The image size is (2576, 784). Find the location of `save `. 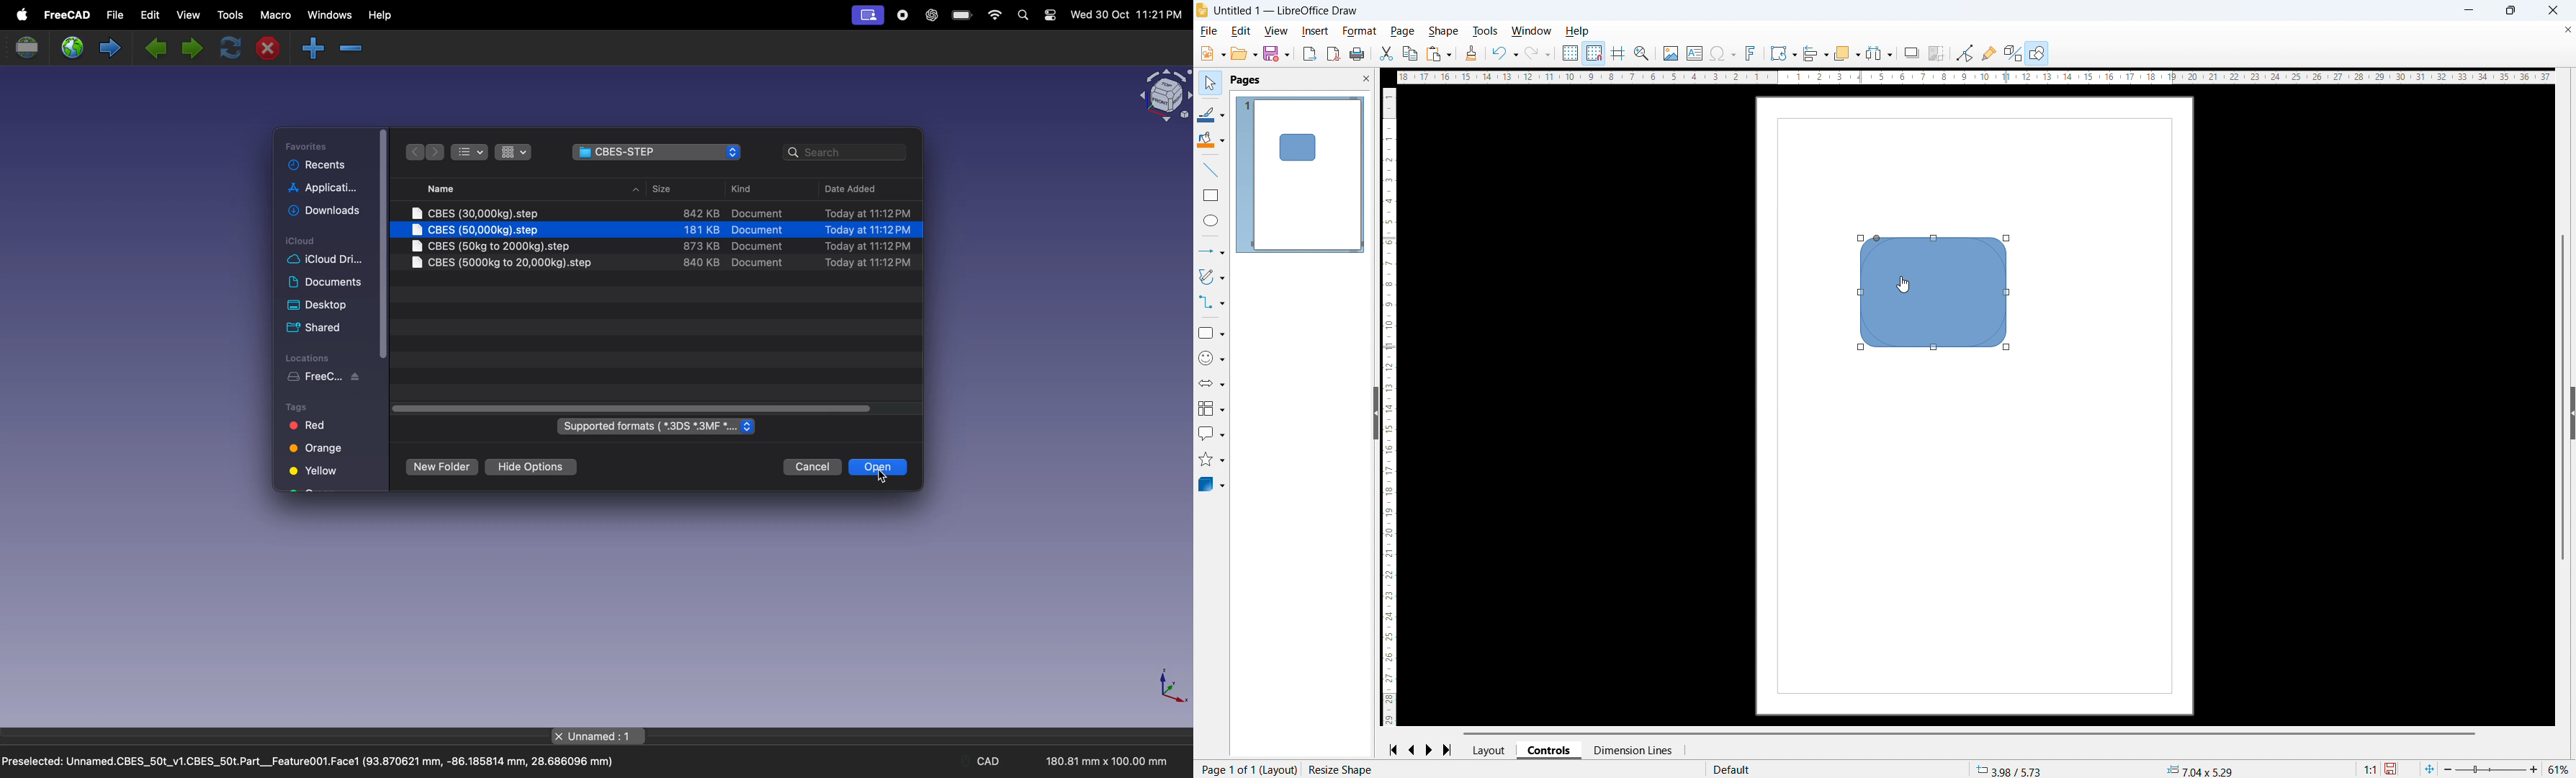

save  is located at coordinates (2392, 769).